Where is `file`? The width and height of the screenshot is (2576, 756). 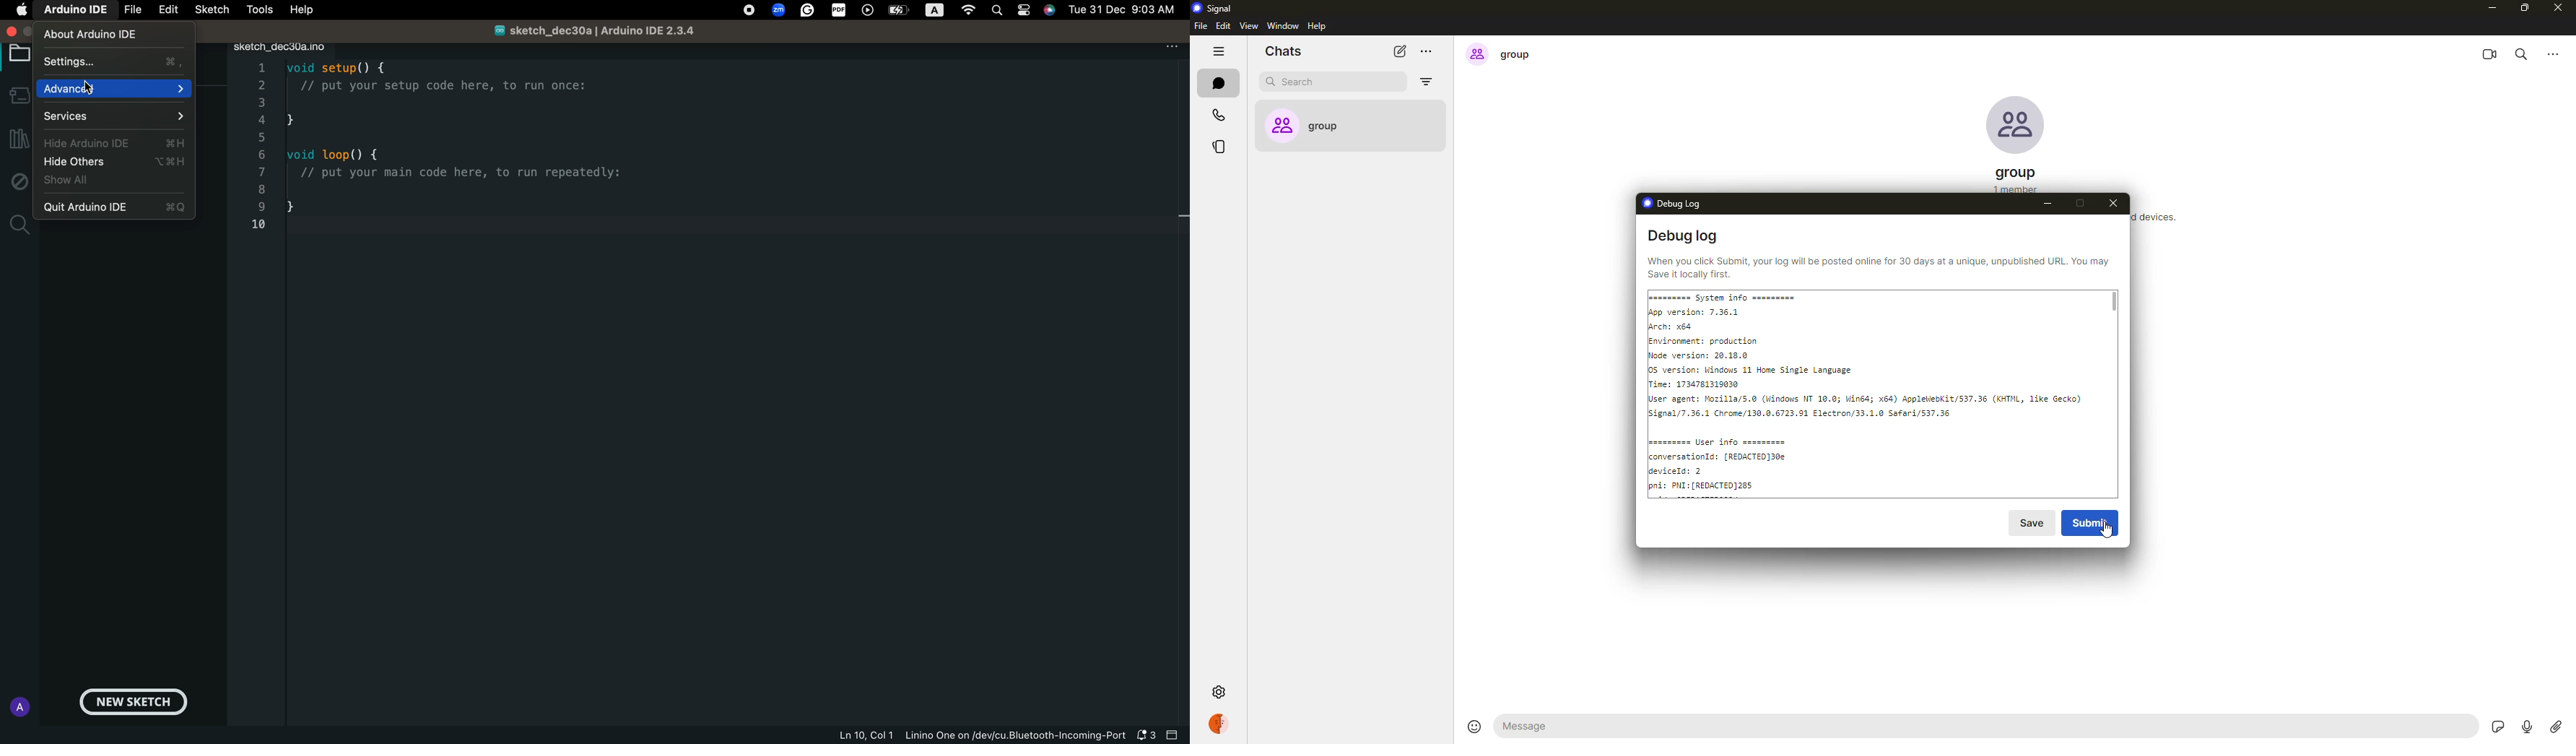
file is located at coordinates (130, 10).